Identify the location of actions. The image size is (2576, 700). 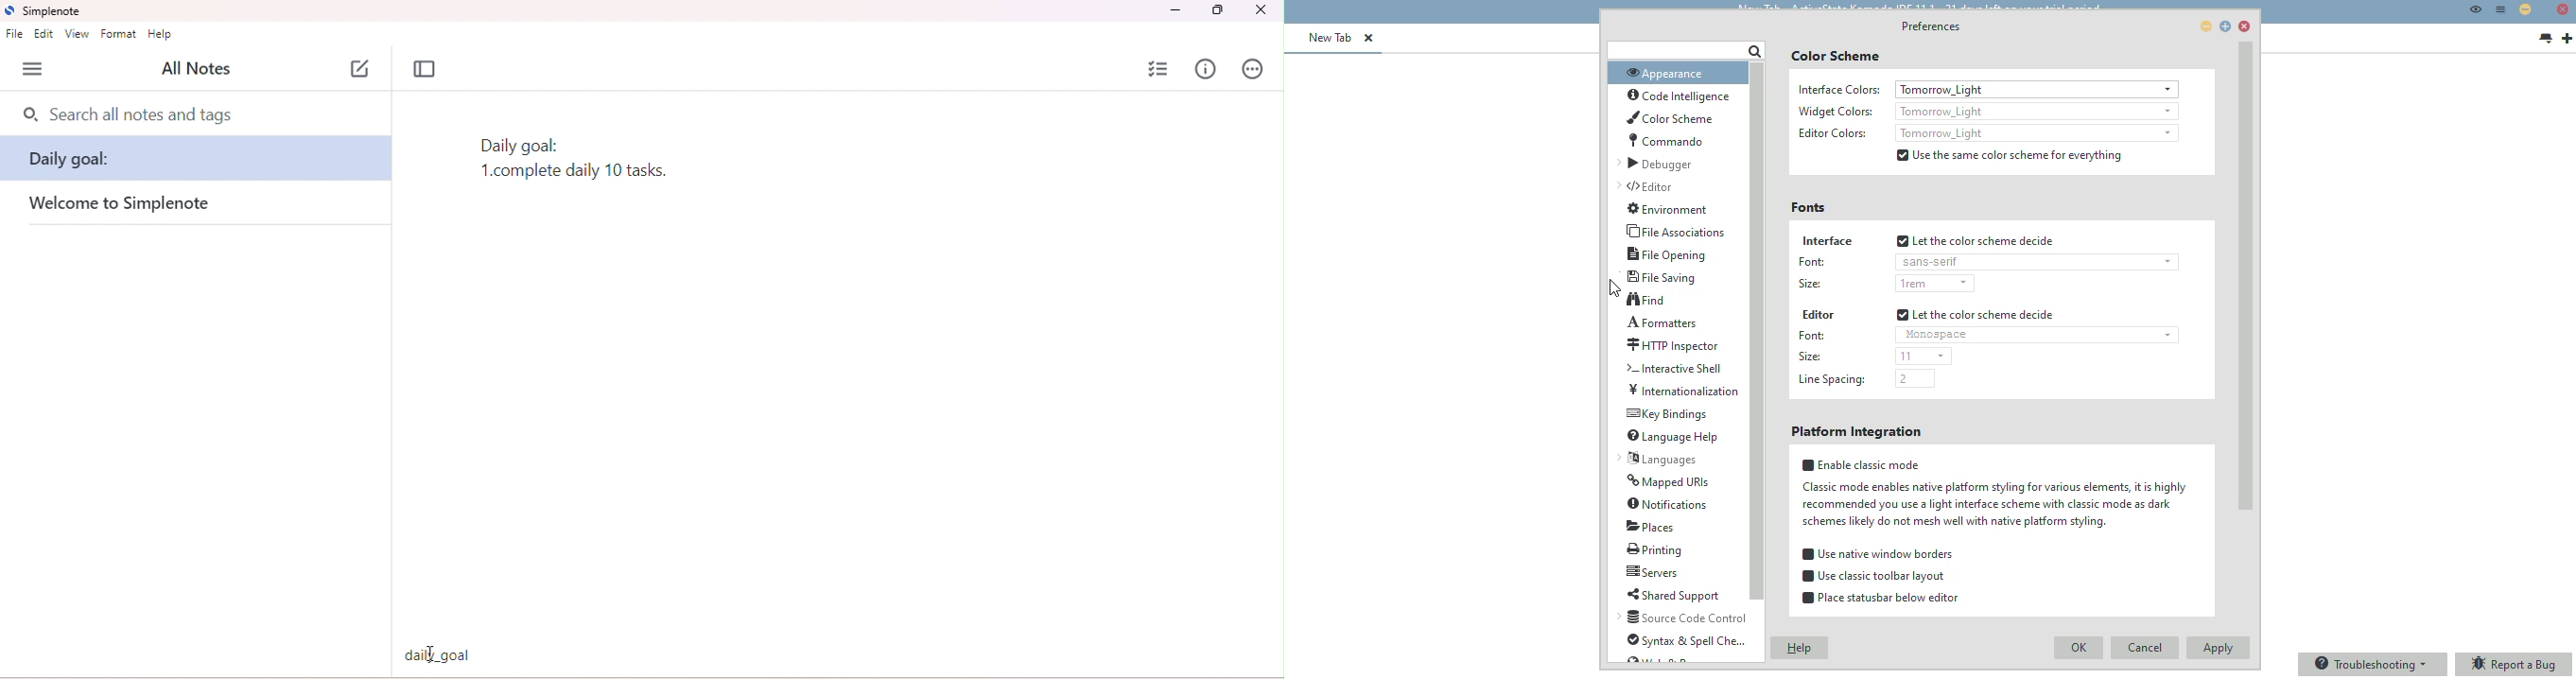
(1252, 69).